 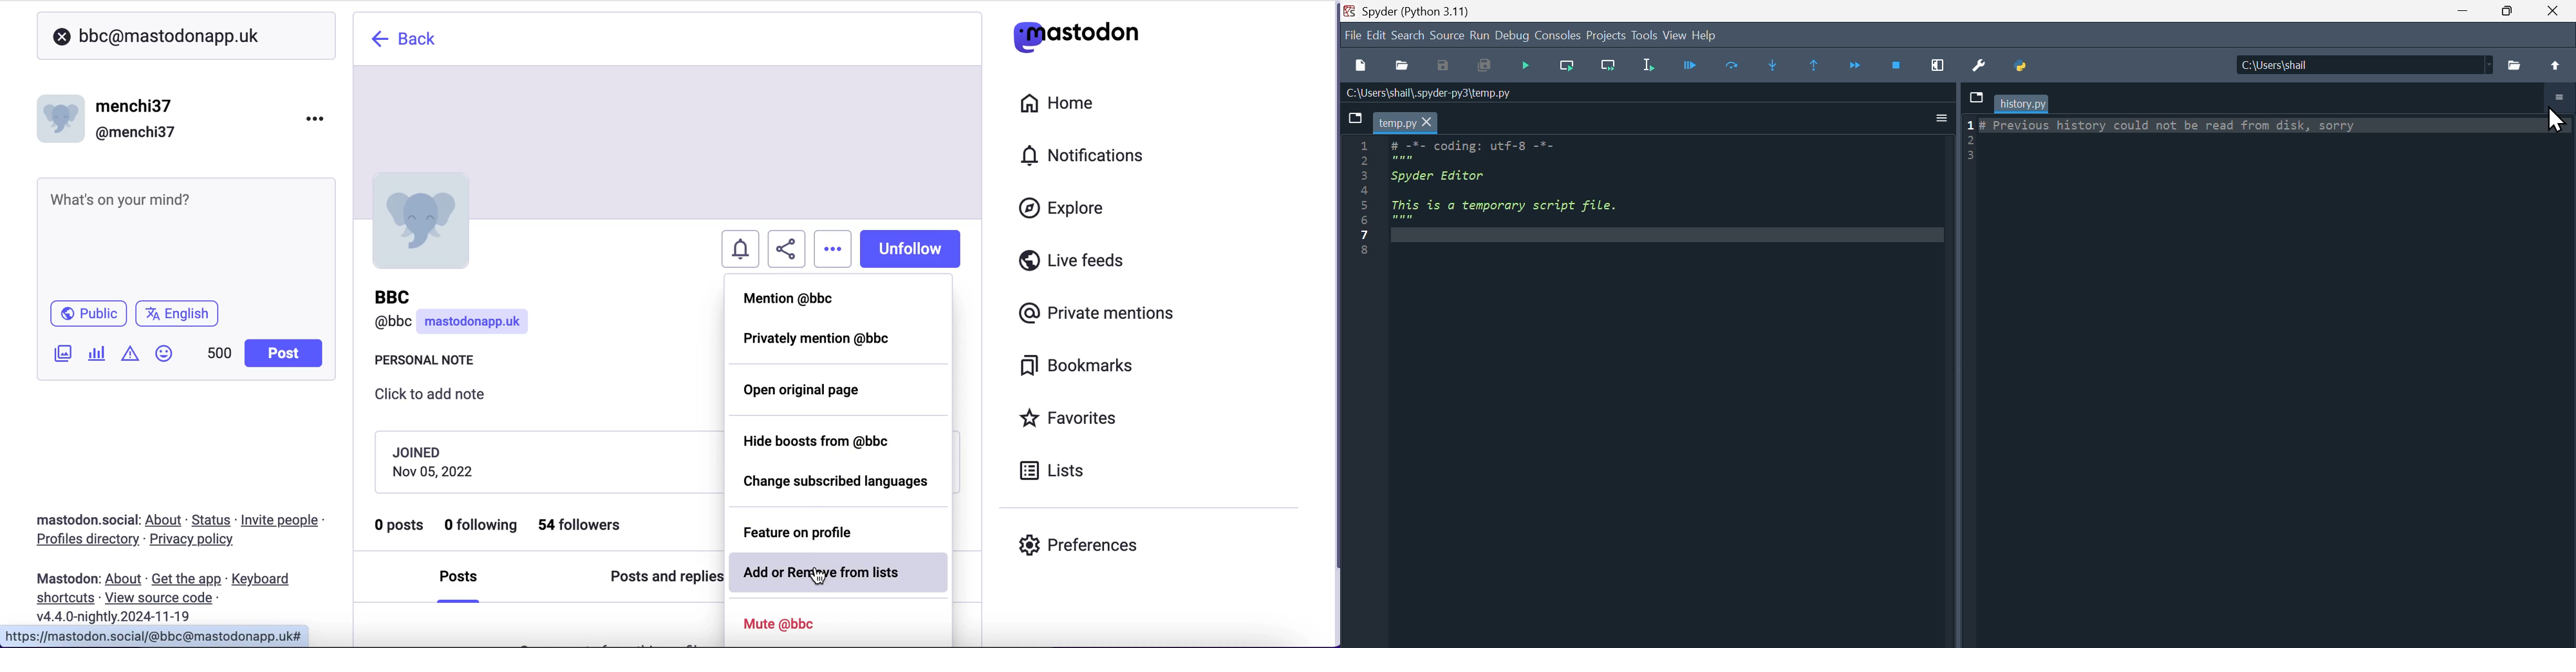 What do you see at coordinates (1941, 119) in the screenshot?
I see `` at bounding box center [1941, 119].